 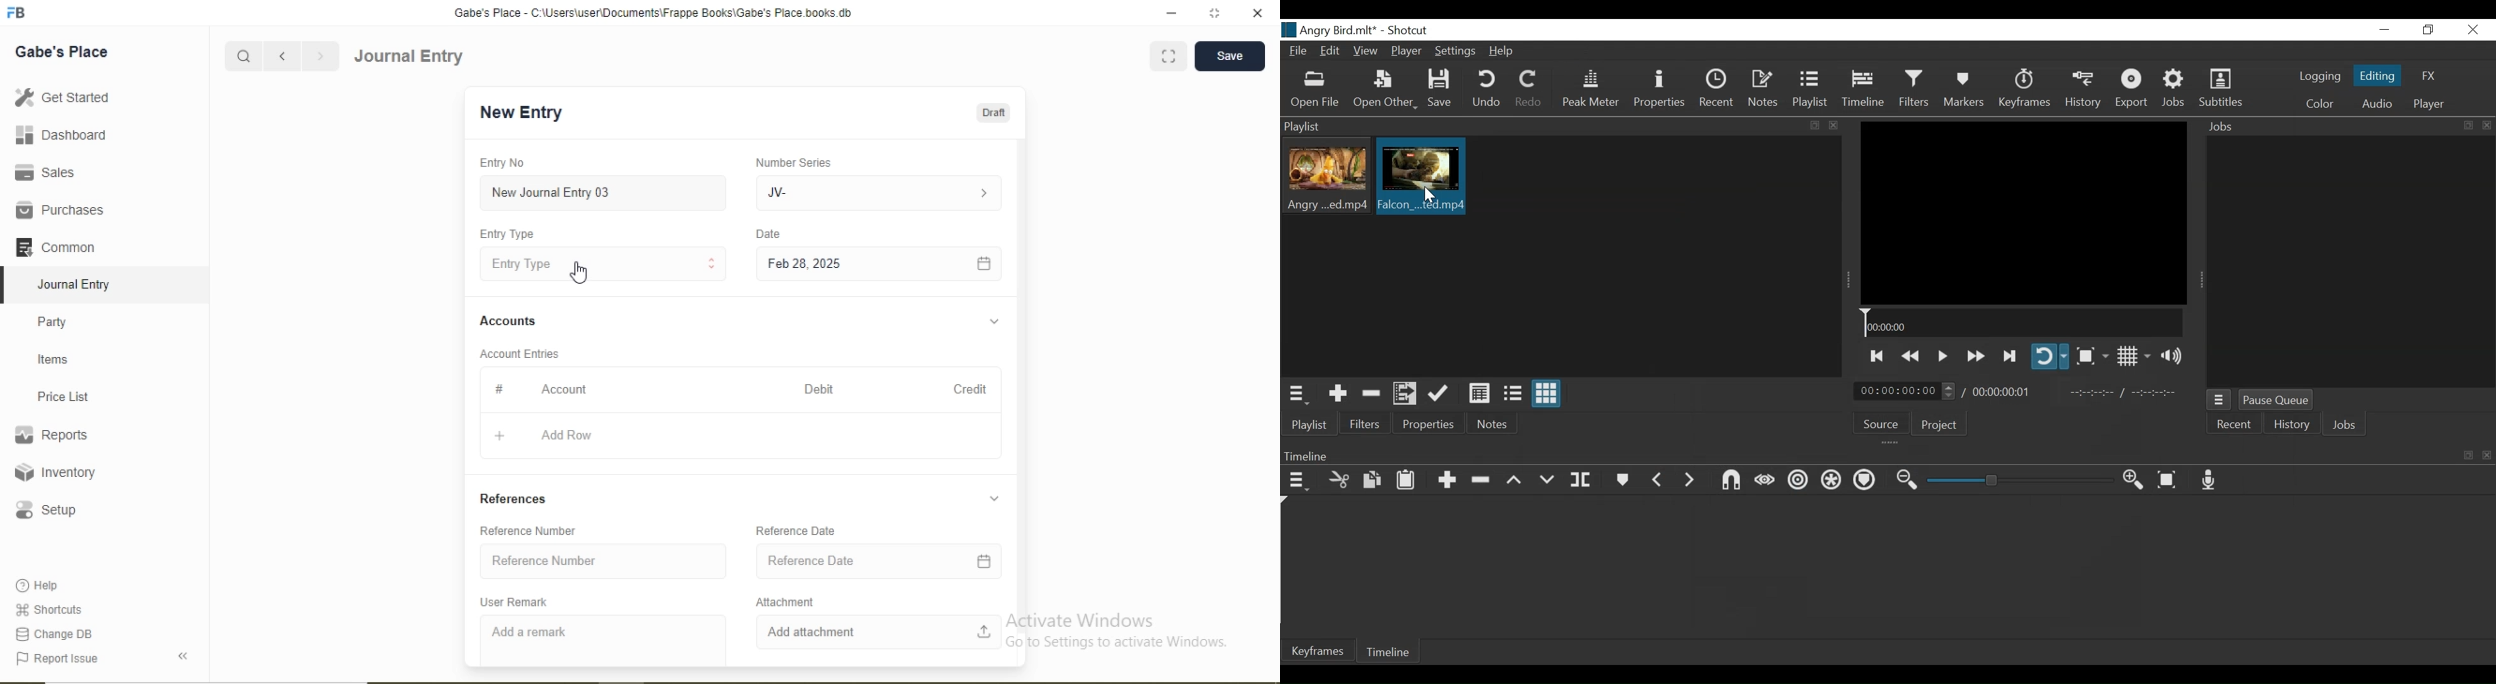 I want to click on Common, so click(x=54, y=246).